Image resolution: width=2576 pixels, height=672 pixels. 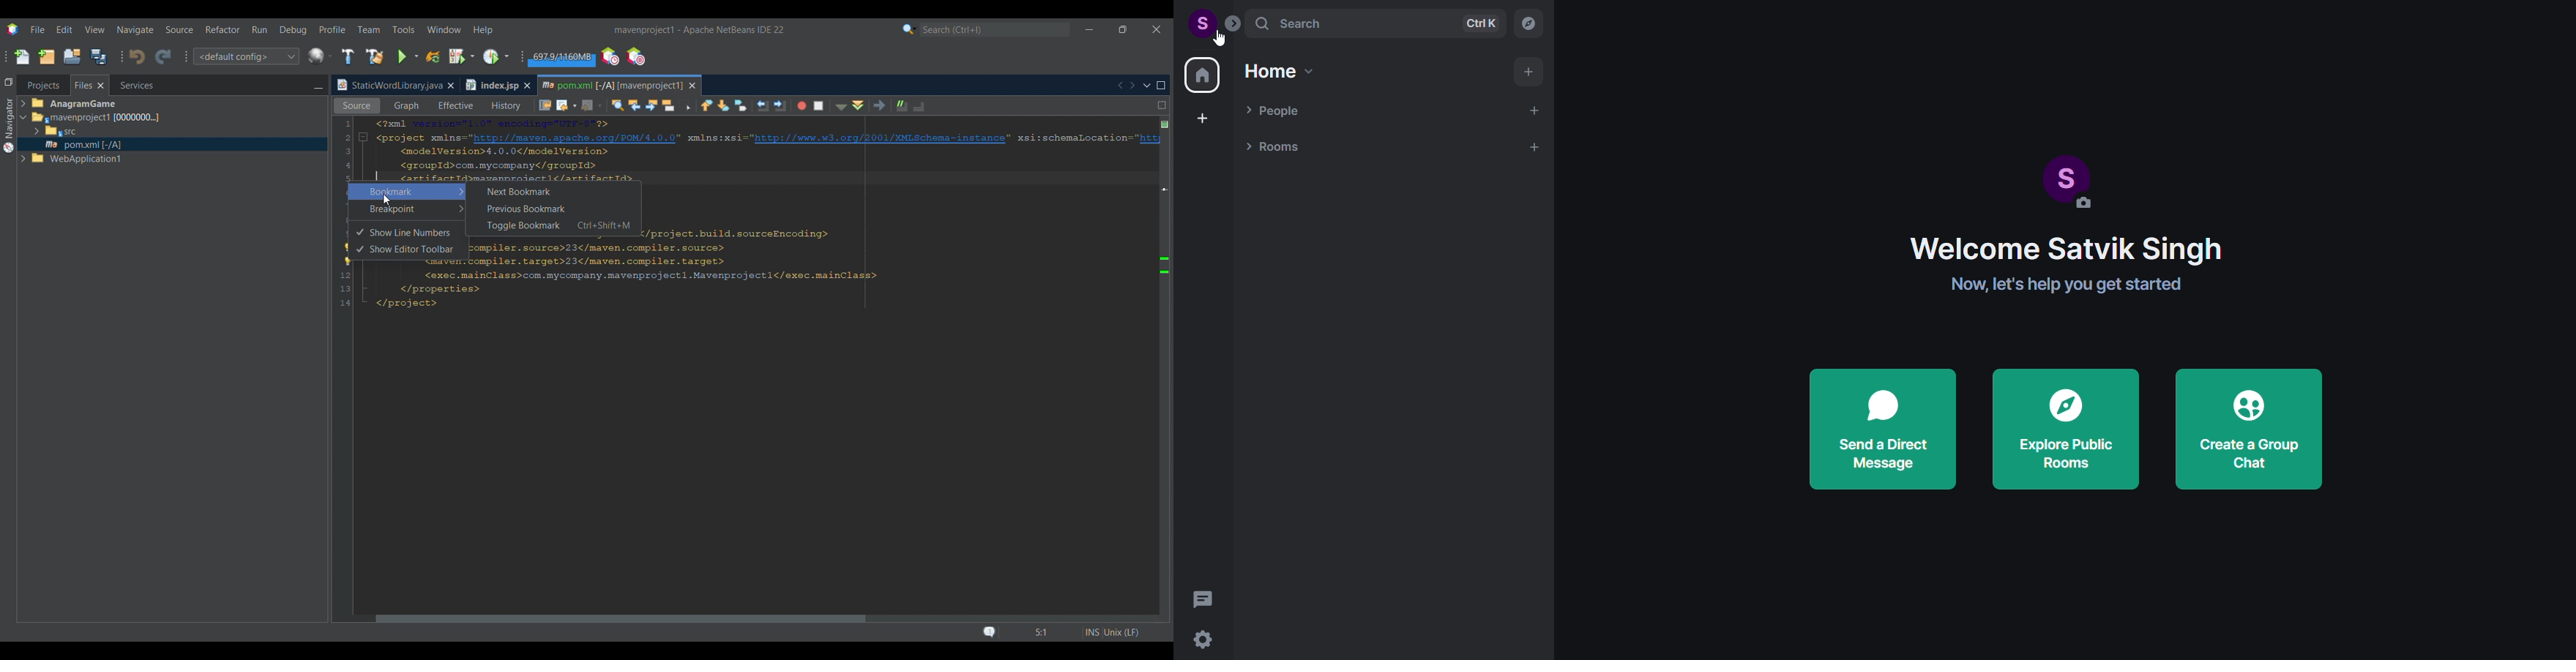 What do you see at coordinates (1376, 24) in the screenshot?
I see `search ctrl k` at bounding box center [1376, 24].